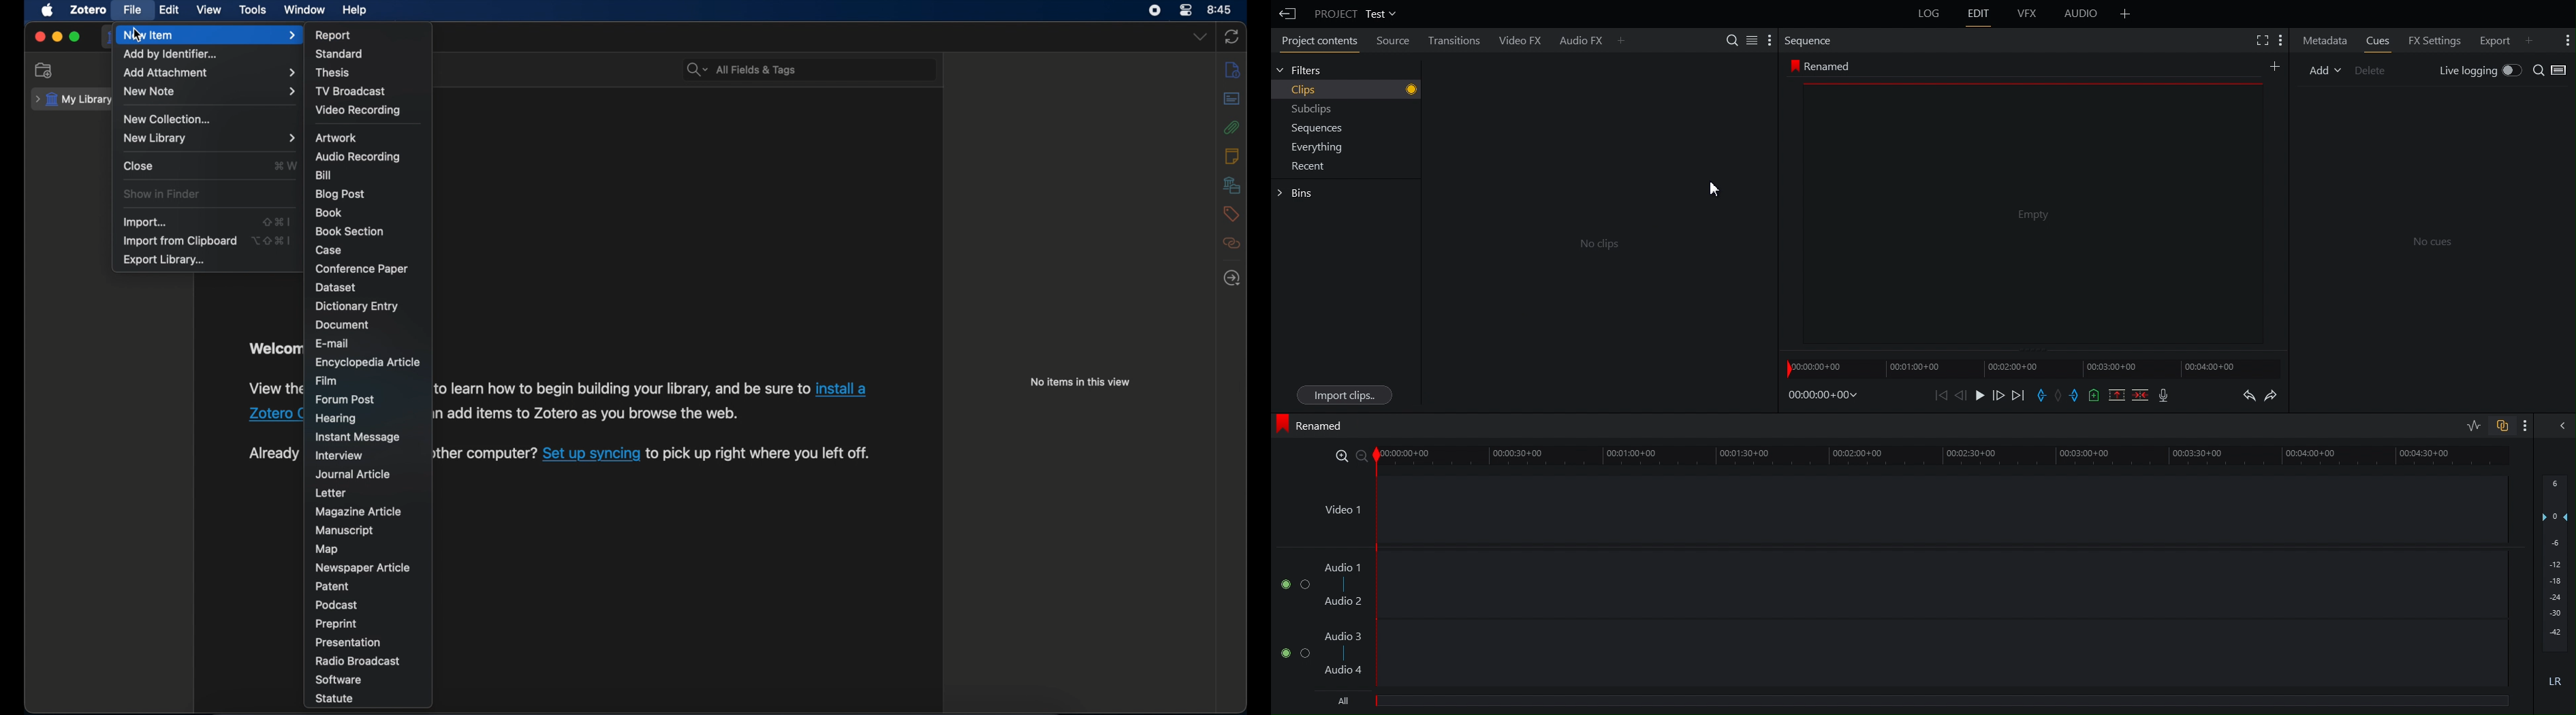 The width and height of the screenshot is (2576, 728). Describe the element at coordinates (209, 10) in the screenshot. I see `view` at that location.